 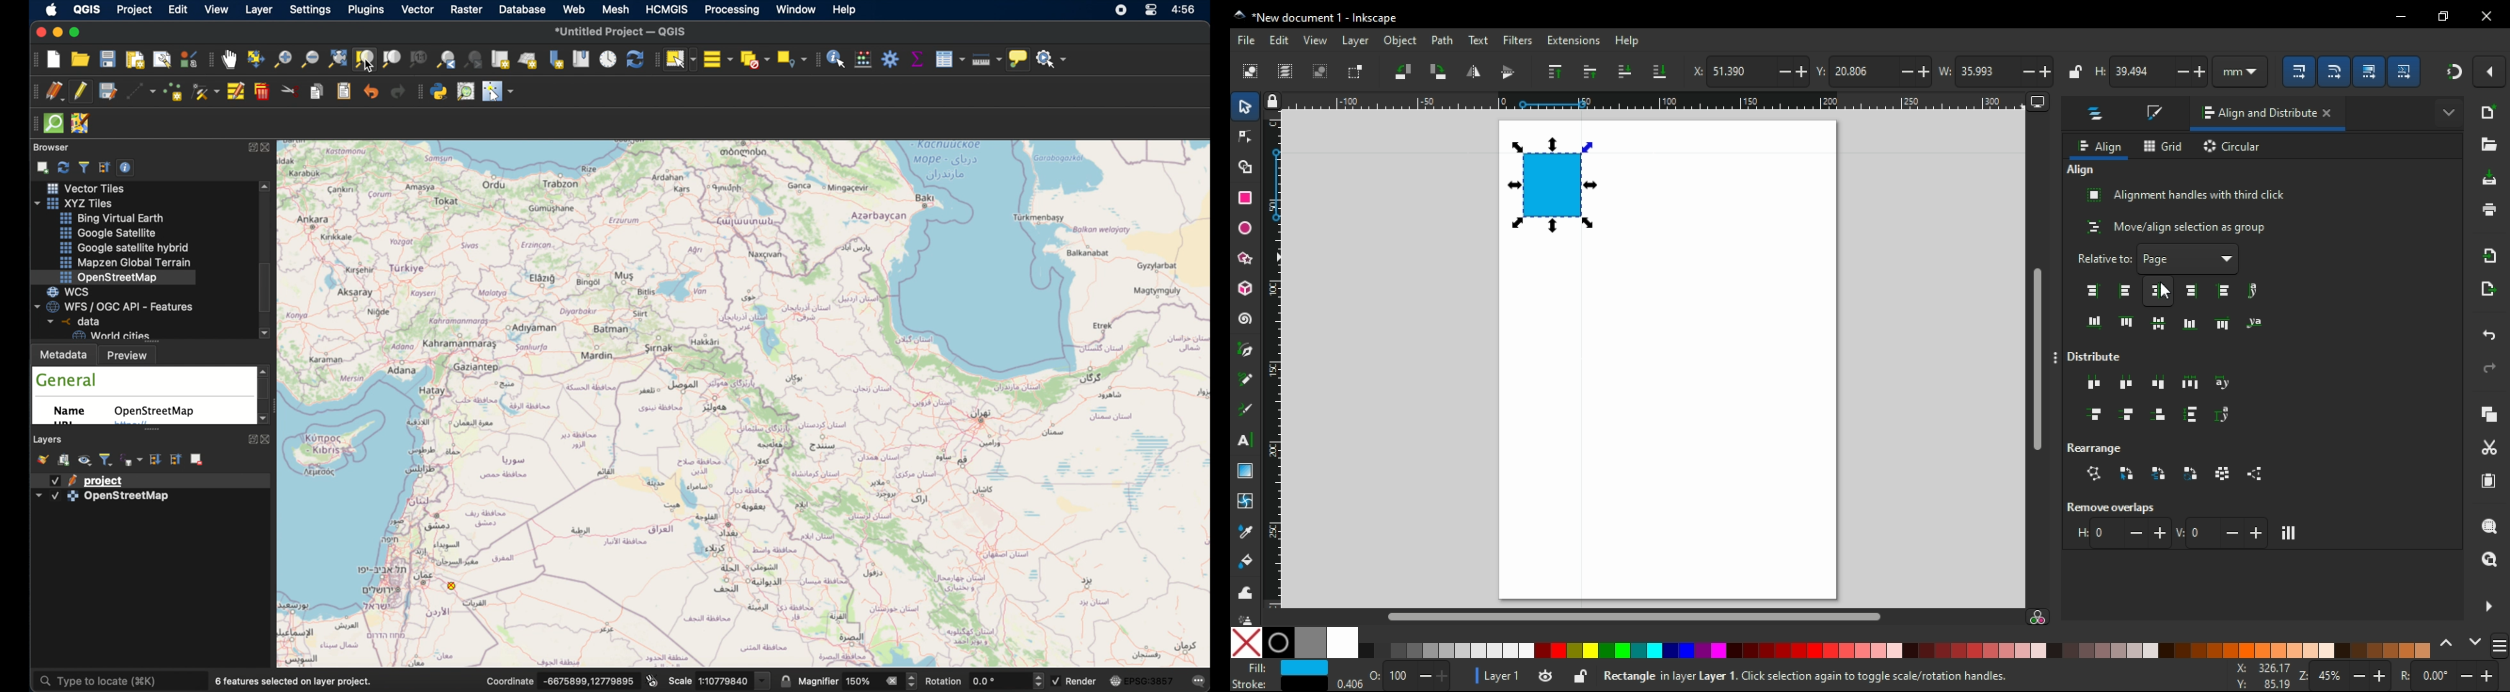 I want to click on zoom to native resolution, so click(x=420, y=60).